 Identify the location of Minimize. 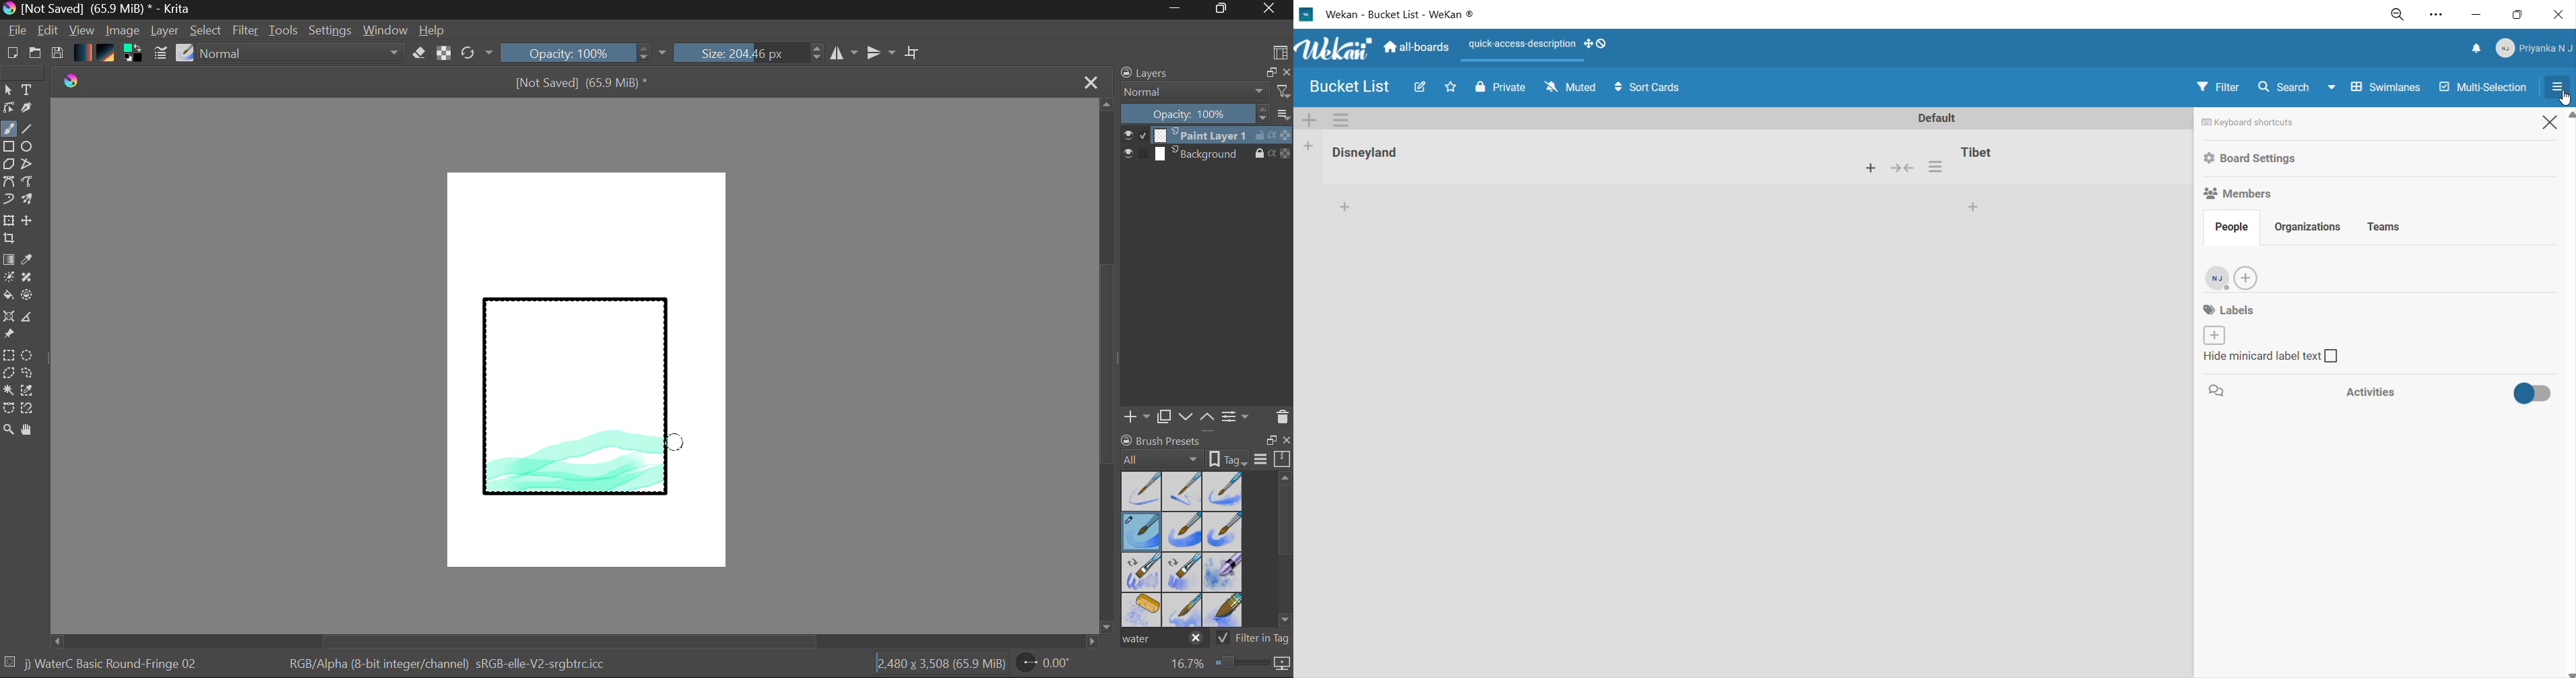
(1224, 9).